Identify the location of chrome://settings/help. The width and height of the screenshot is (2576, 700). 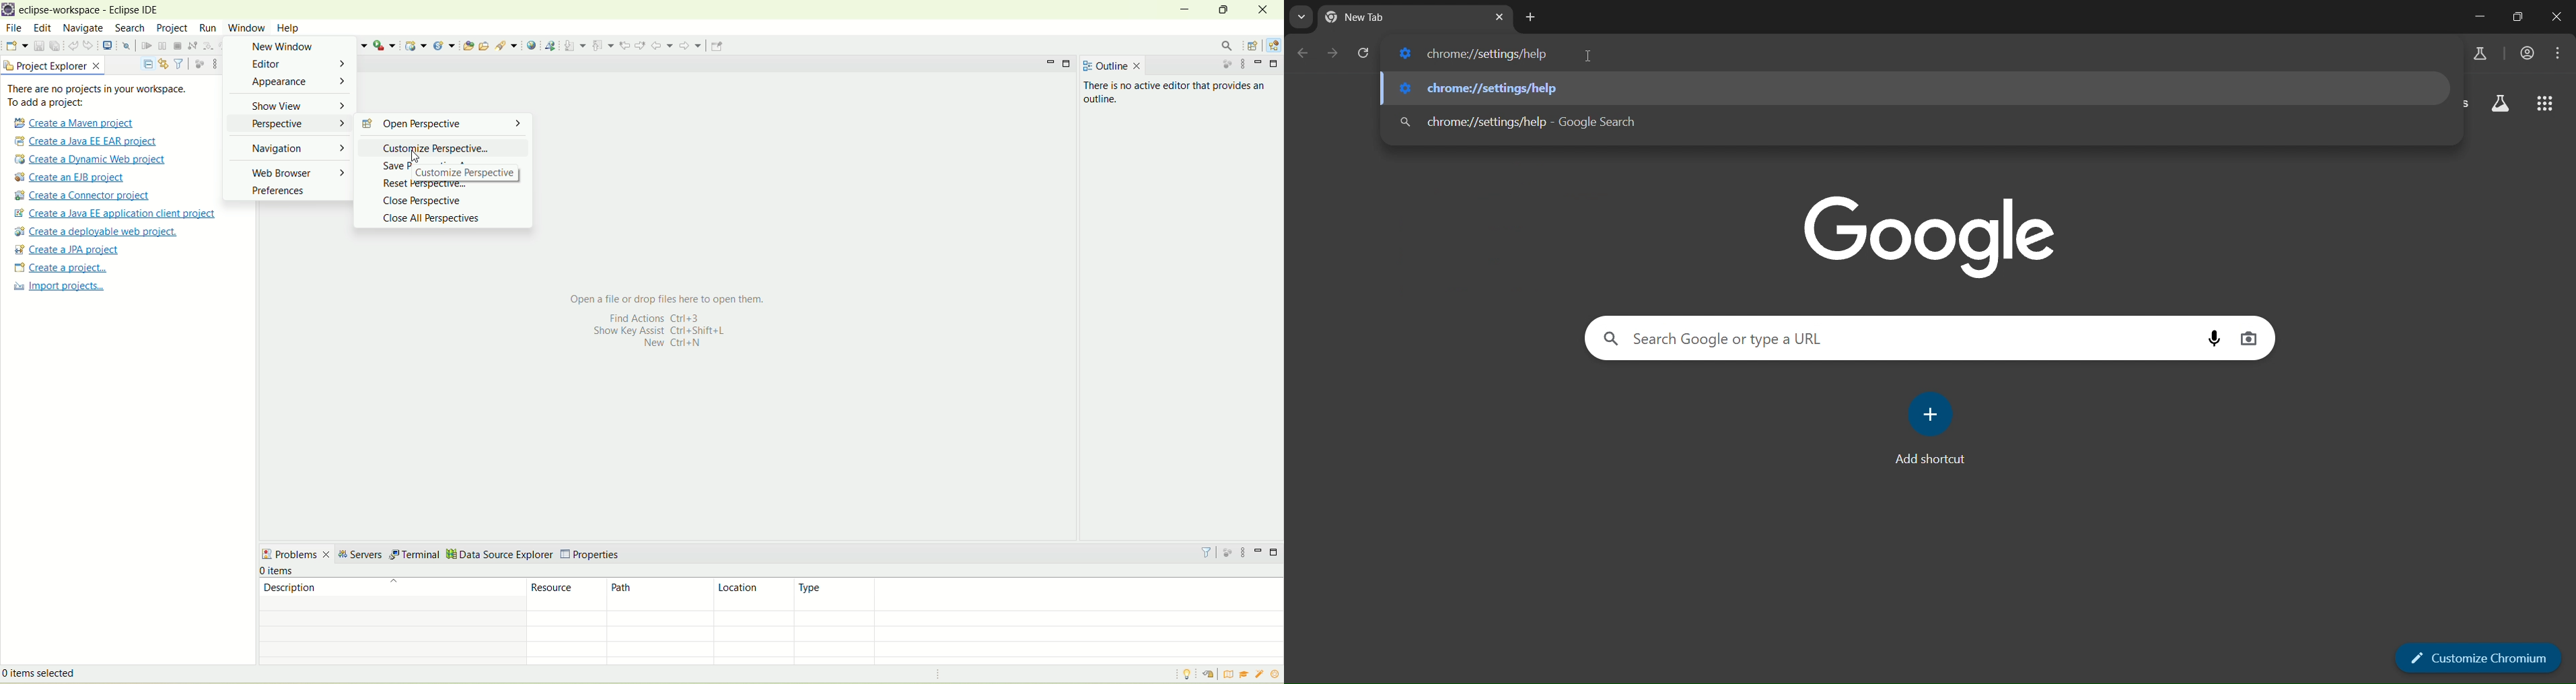
(1530, 122).